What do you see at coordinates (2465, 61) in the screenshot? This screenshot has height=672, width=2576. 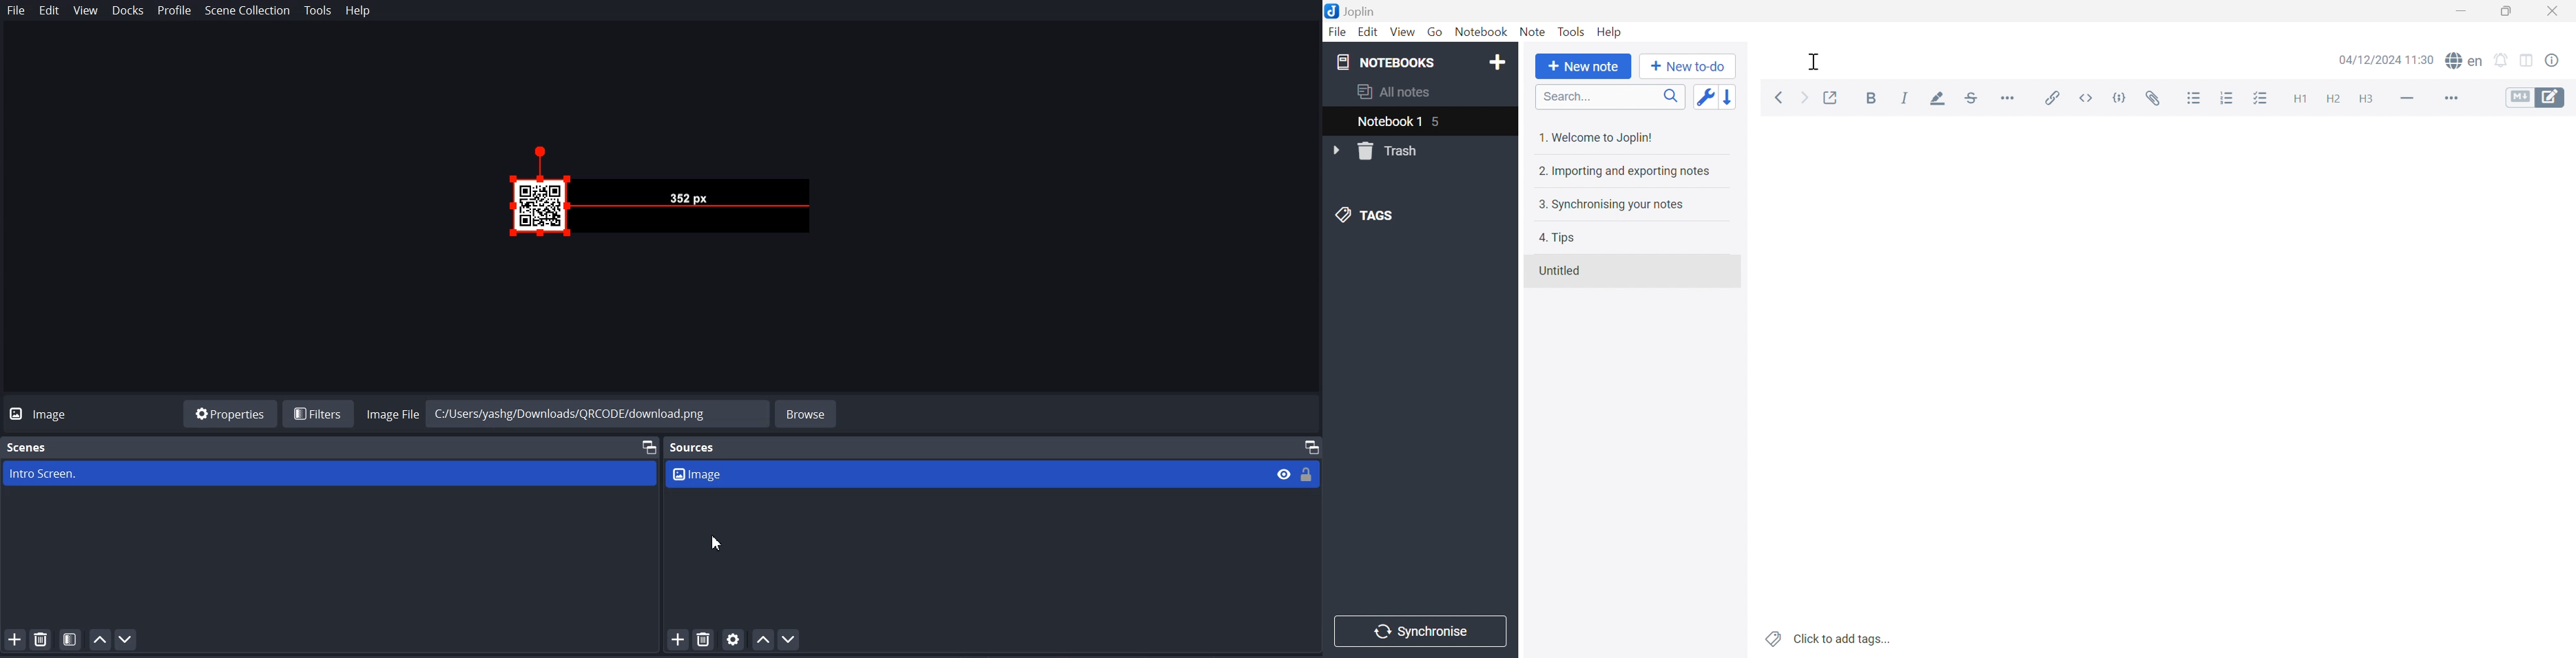 I see `spell checker` at bounding box center [2465, 61].